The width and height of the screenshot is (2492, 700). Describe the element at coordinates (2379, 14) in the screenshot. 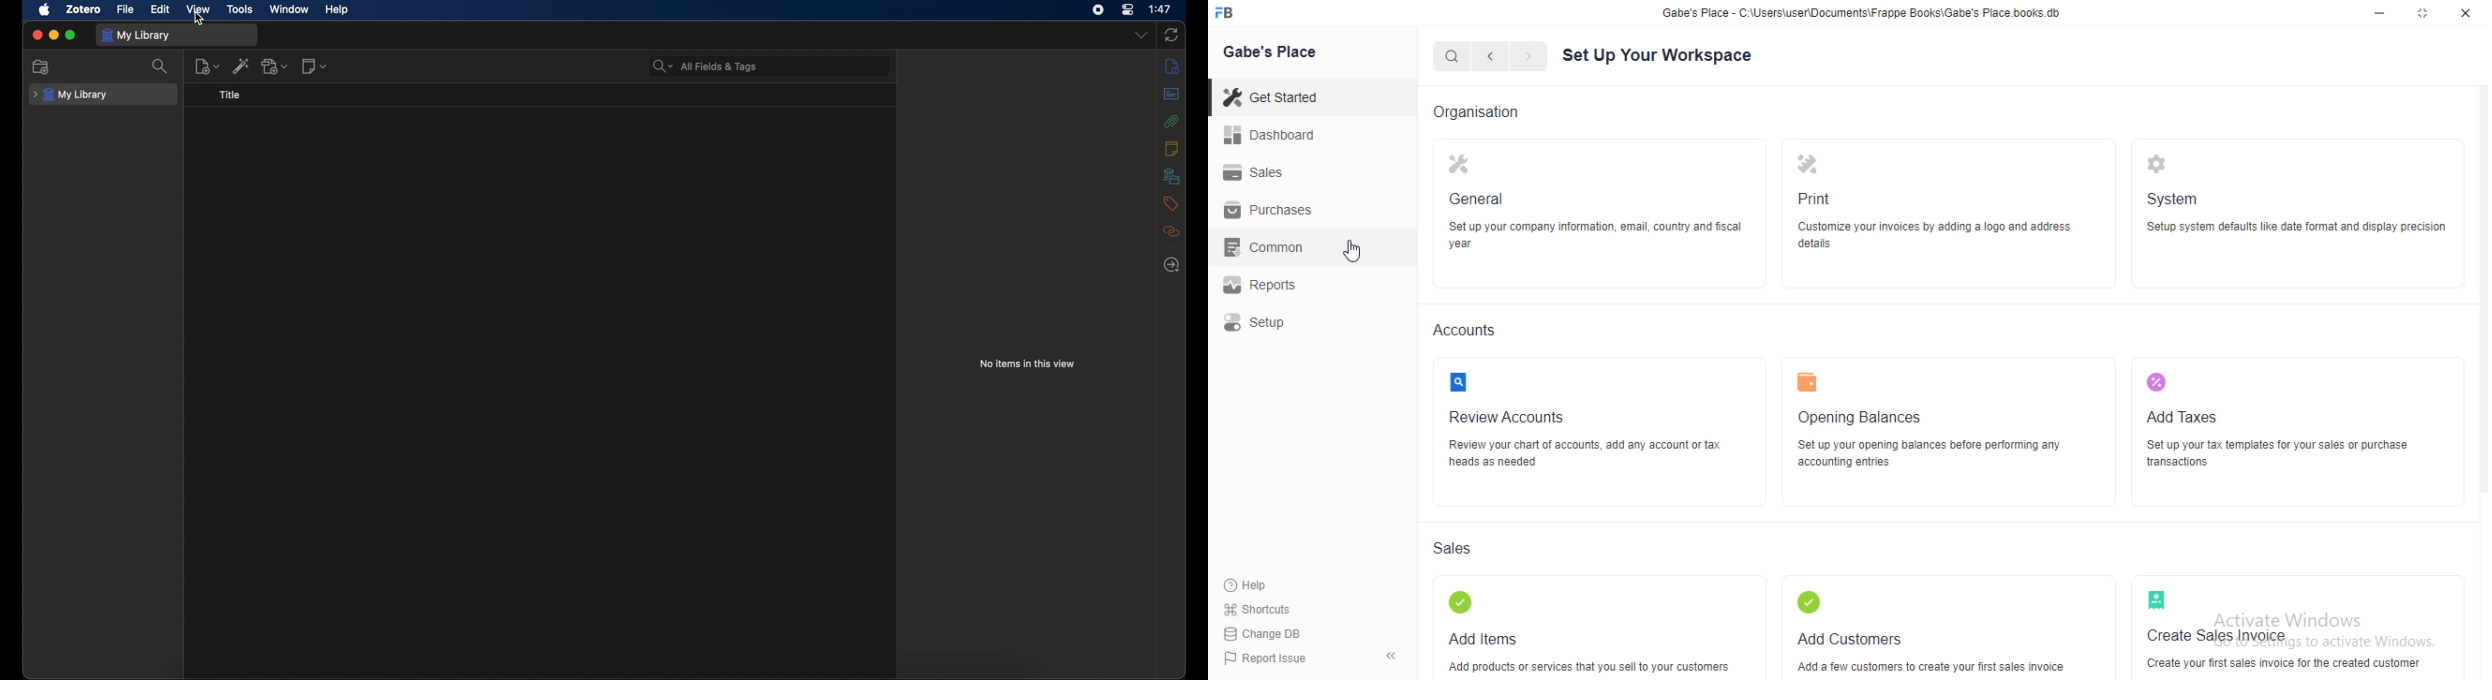

I see `minimize` at that location.